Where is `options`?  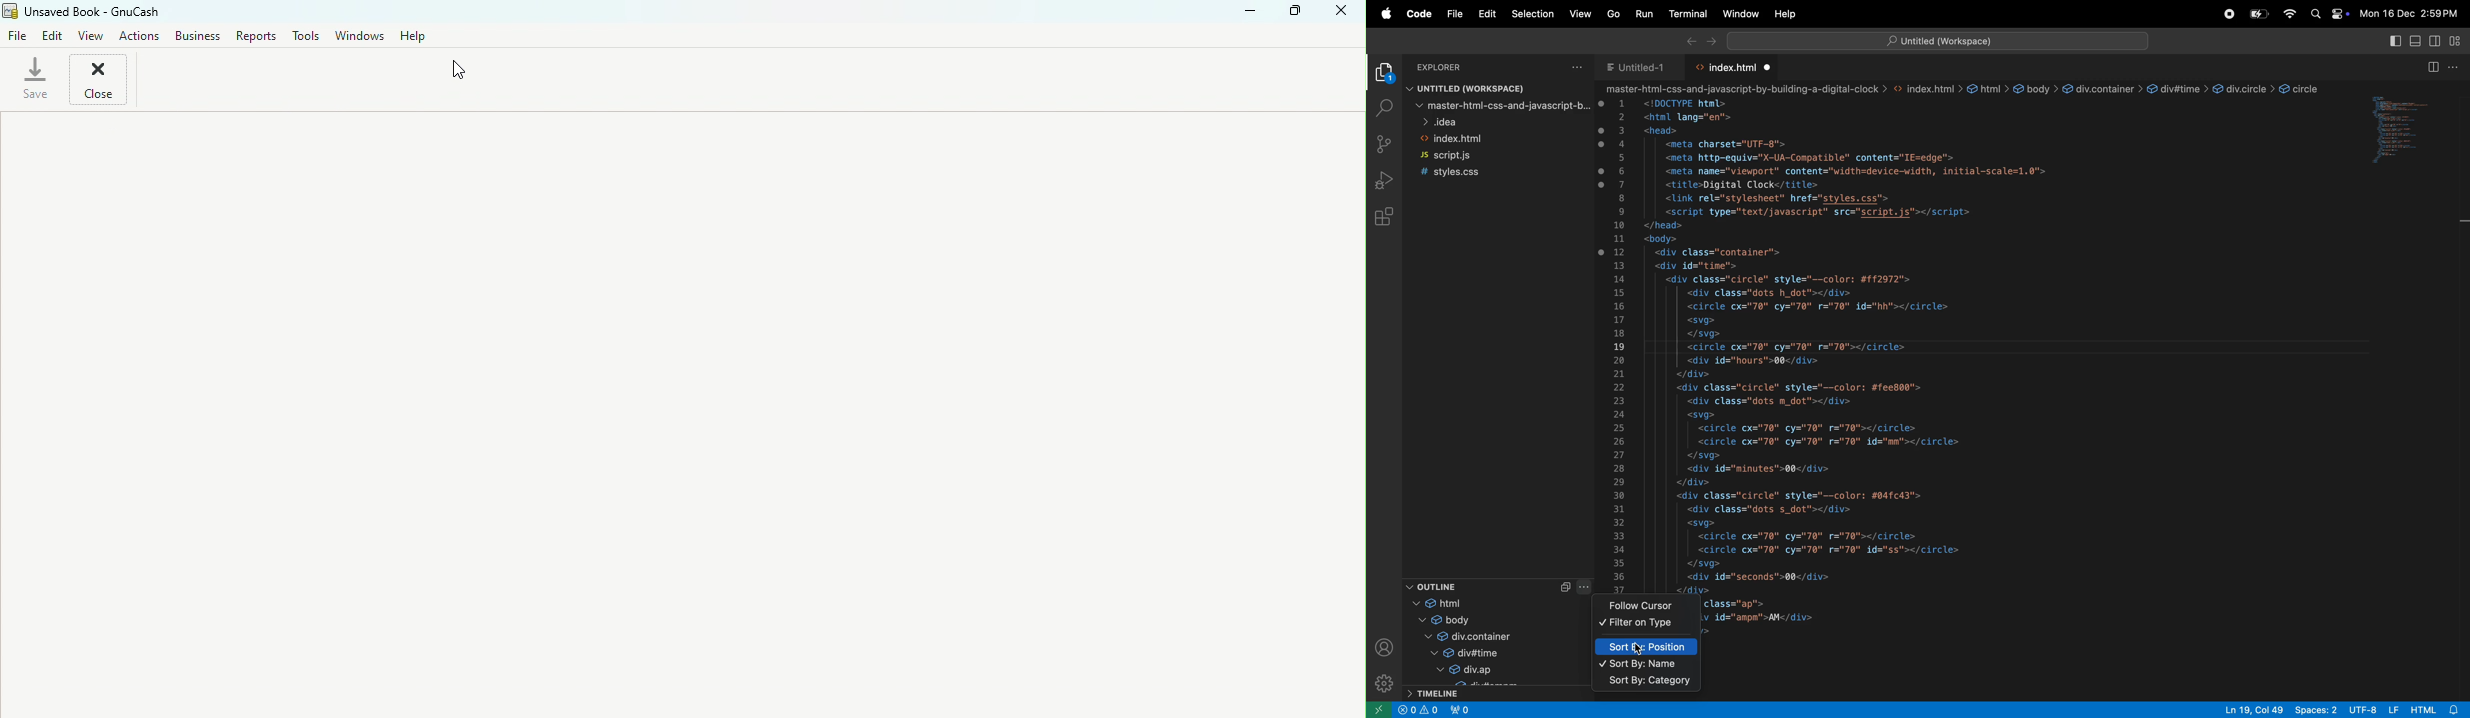
options is located at coordinates (2458, 66).